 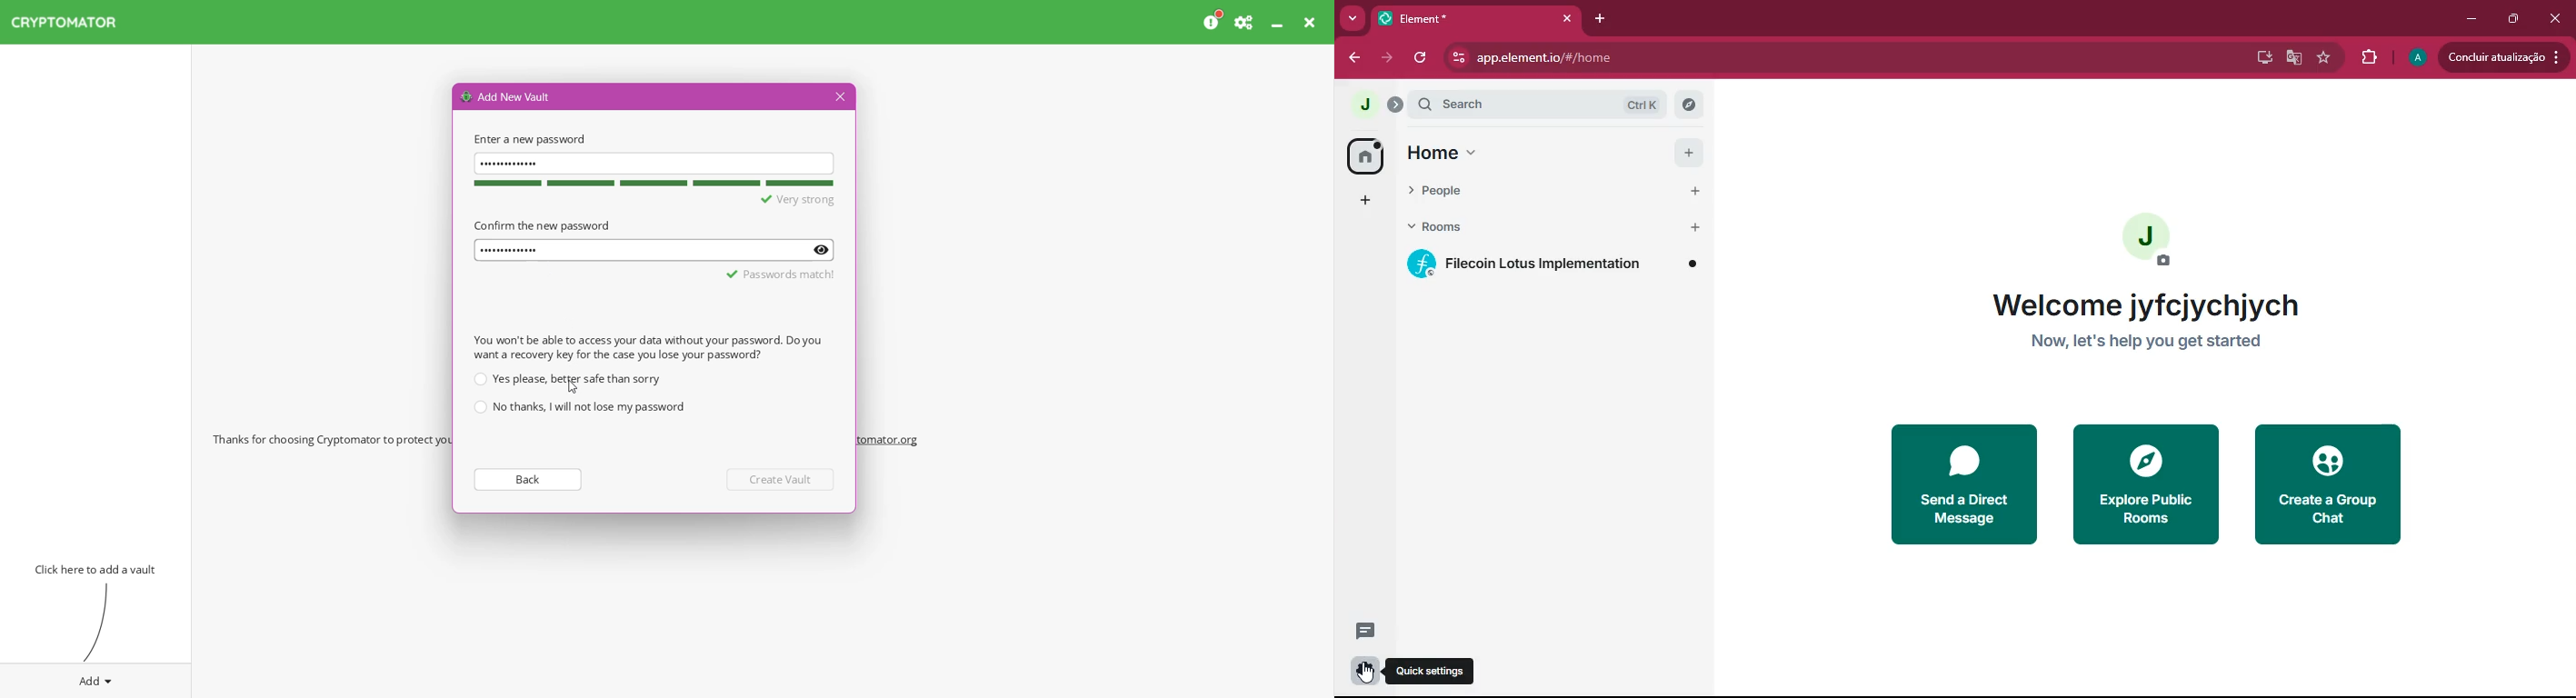 I want to click on welcome jyfcjychjych, so click(x=2138, y=305).